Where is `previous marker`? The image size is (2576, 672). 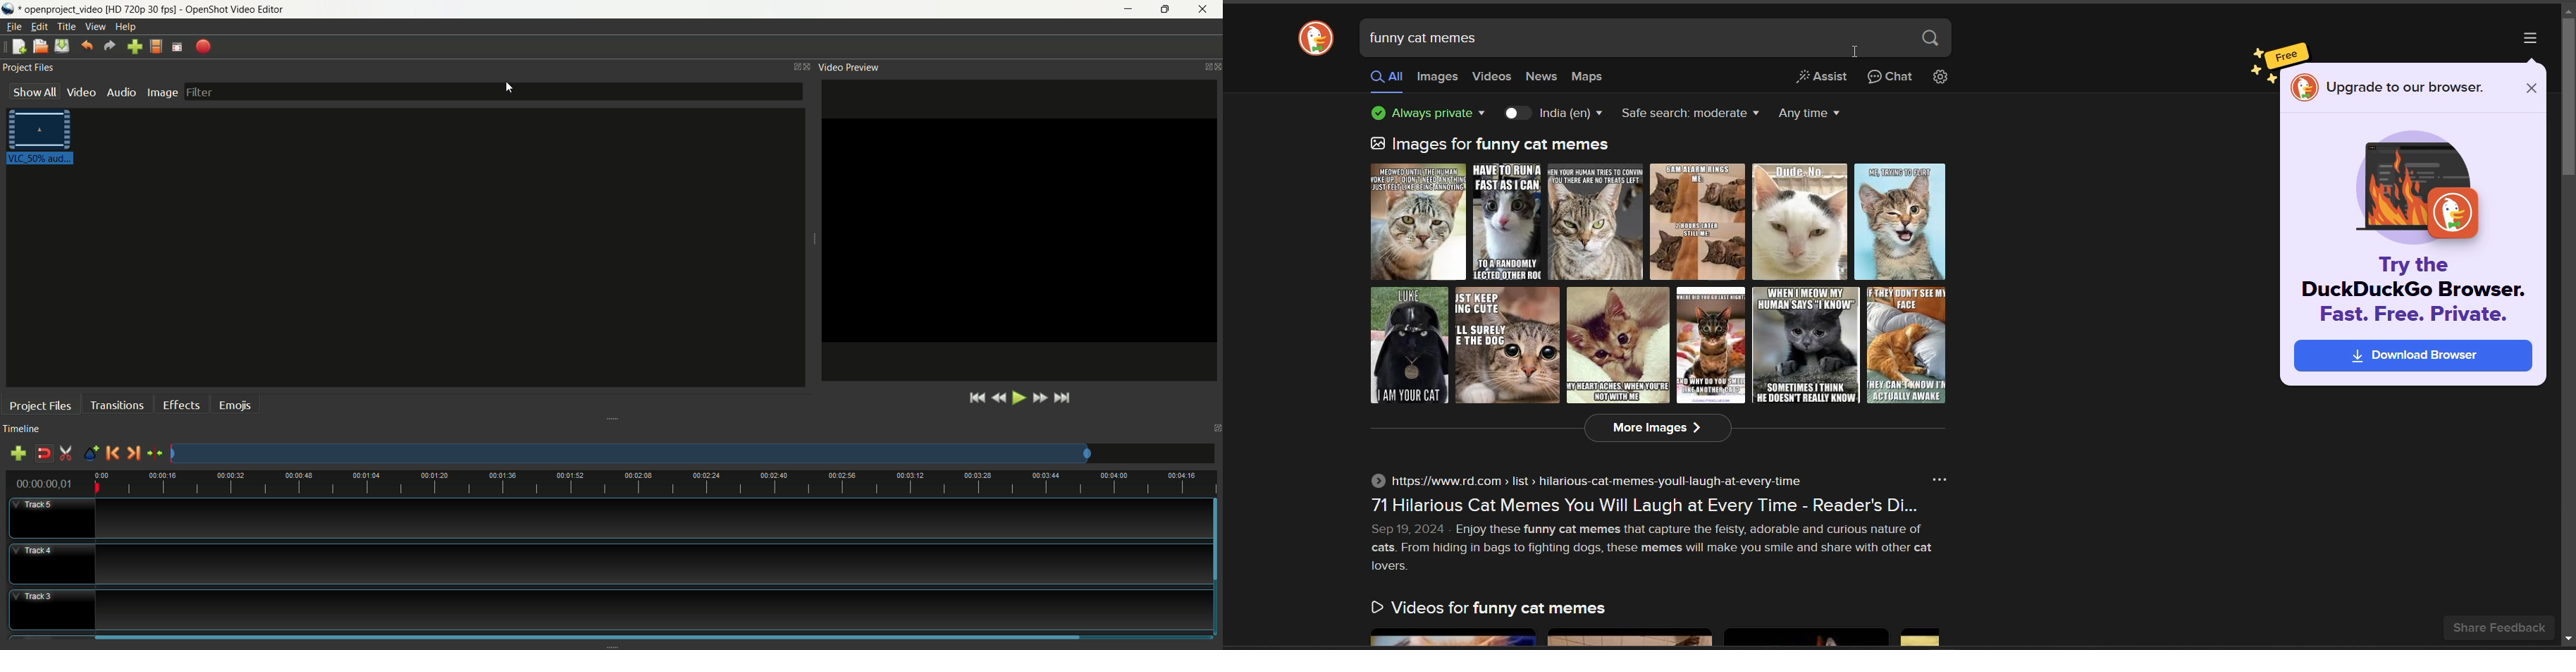 previous marker is located at coordinates (114, 453).